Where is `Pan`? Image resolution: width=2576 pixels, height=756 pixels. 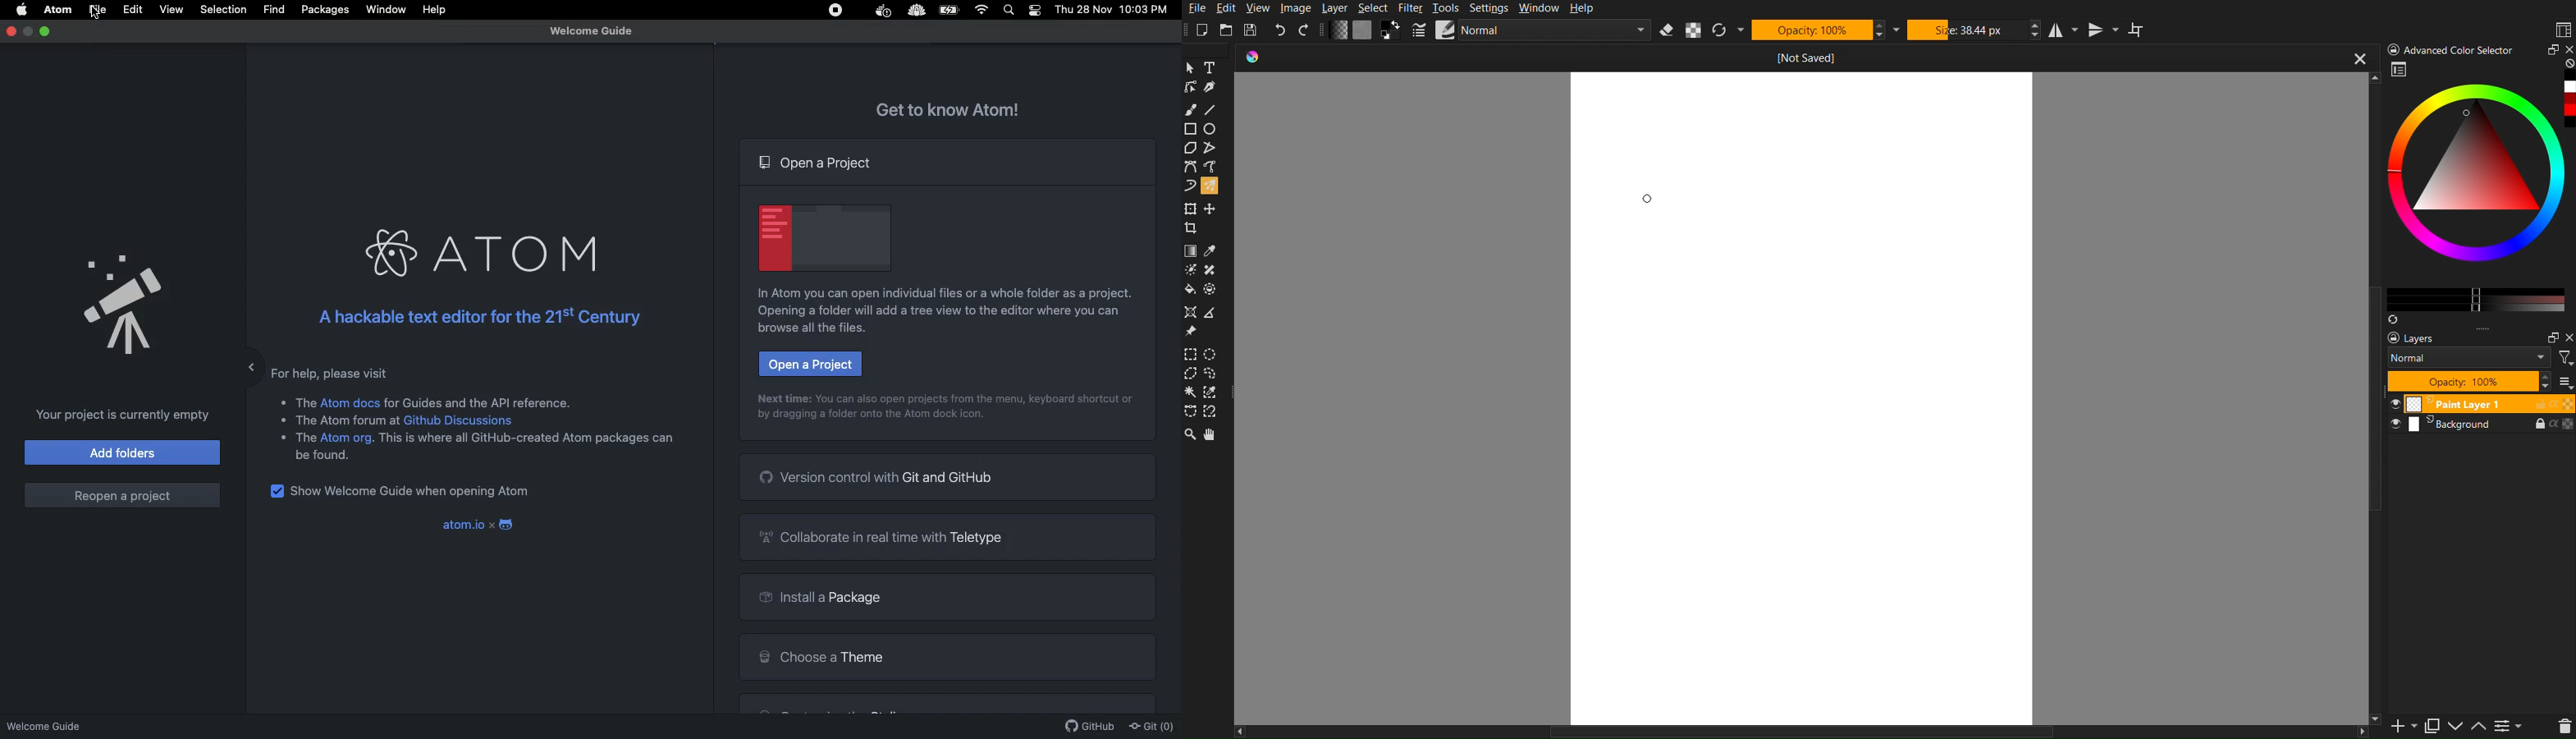
Pan is located at coordinates (1214, 436).